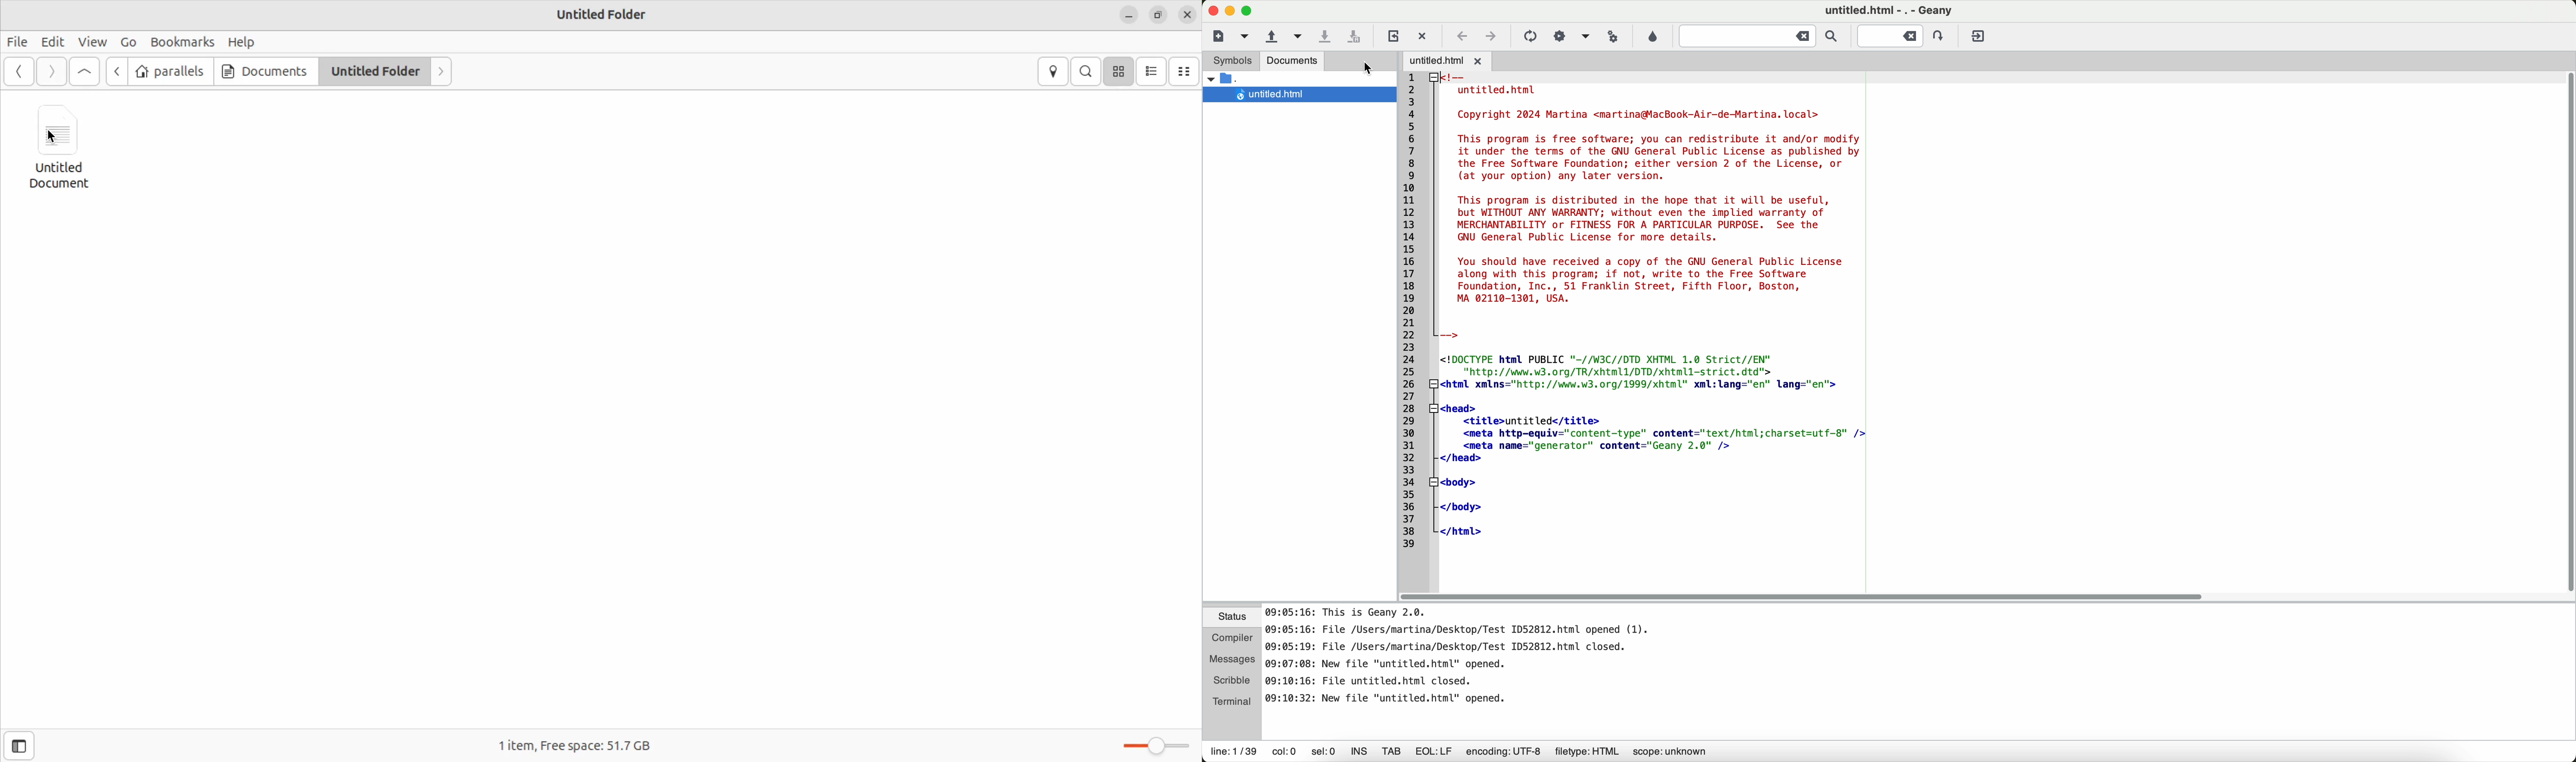  What do you see at coordinates (242, 41) in the screenshot?
I see `Help` at bounding box center [242, 41].